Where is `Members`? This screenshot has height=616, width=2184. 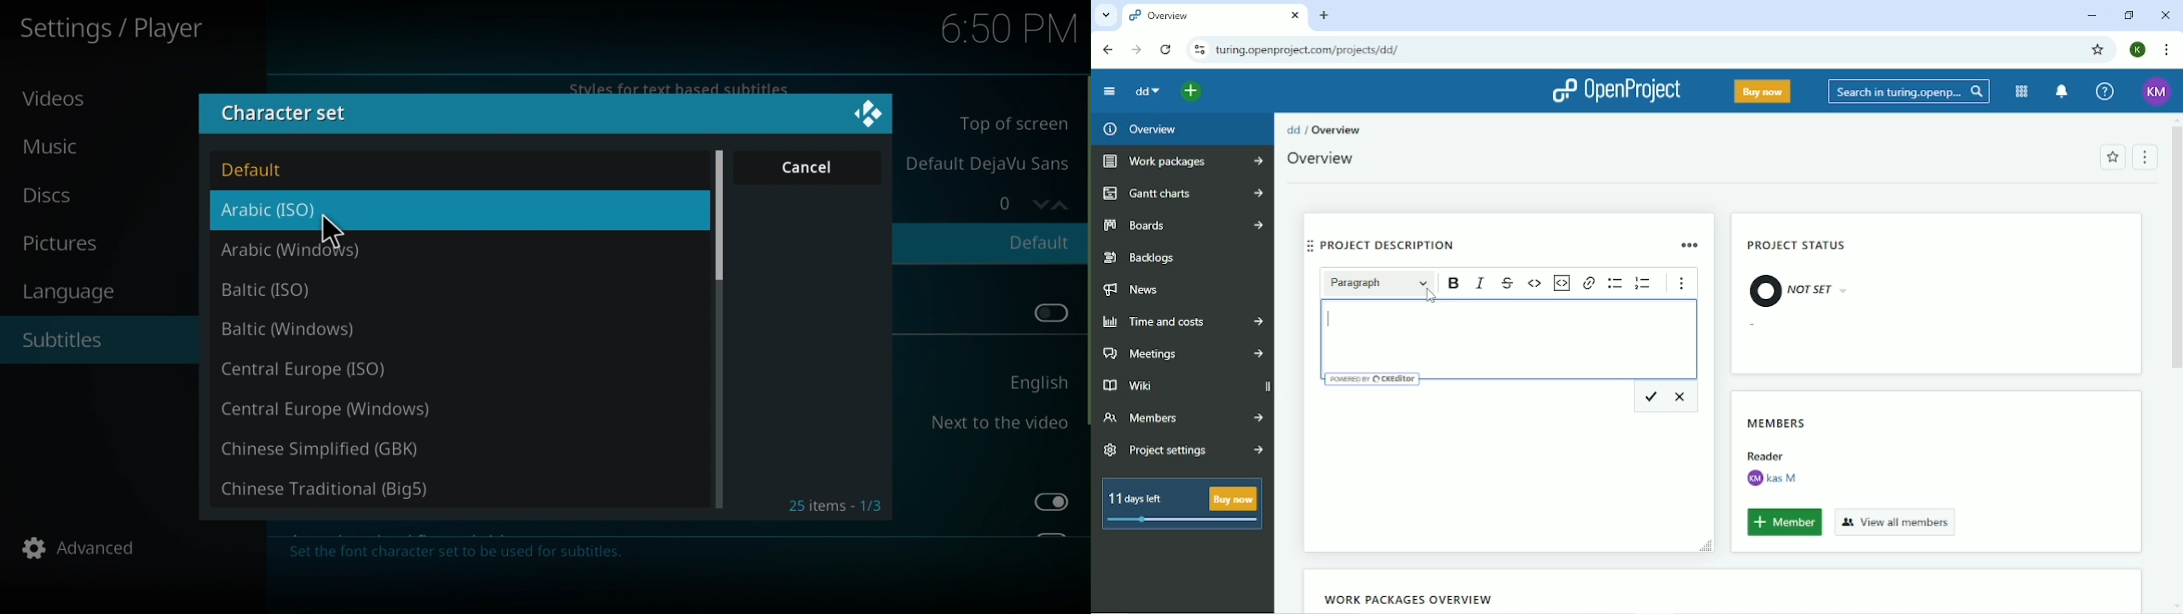 Members is located at coordinates (1182, 417).